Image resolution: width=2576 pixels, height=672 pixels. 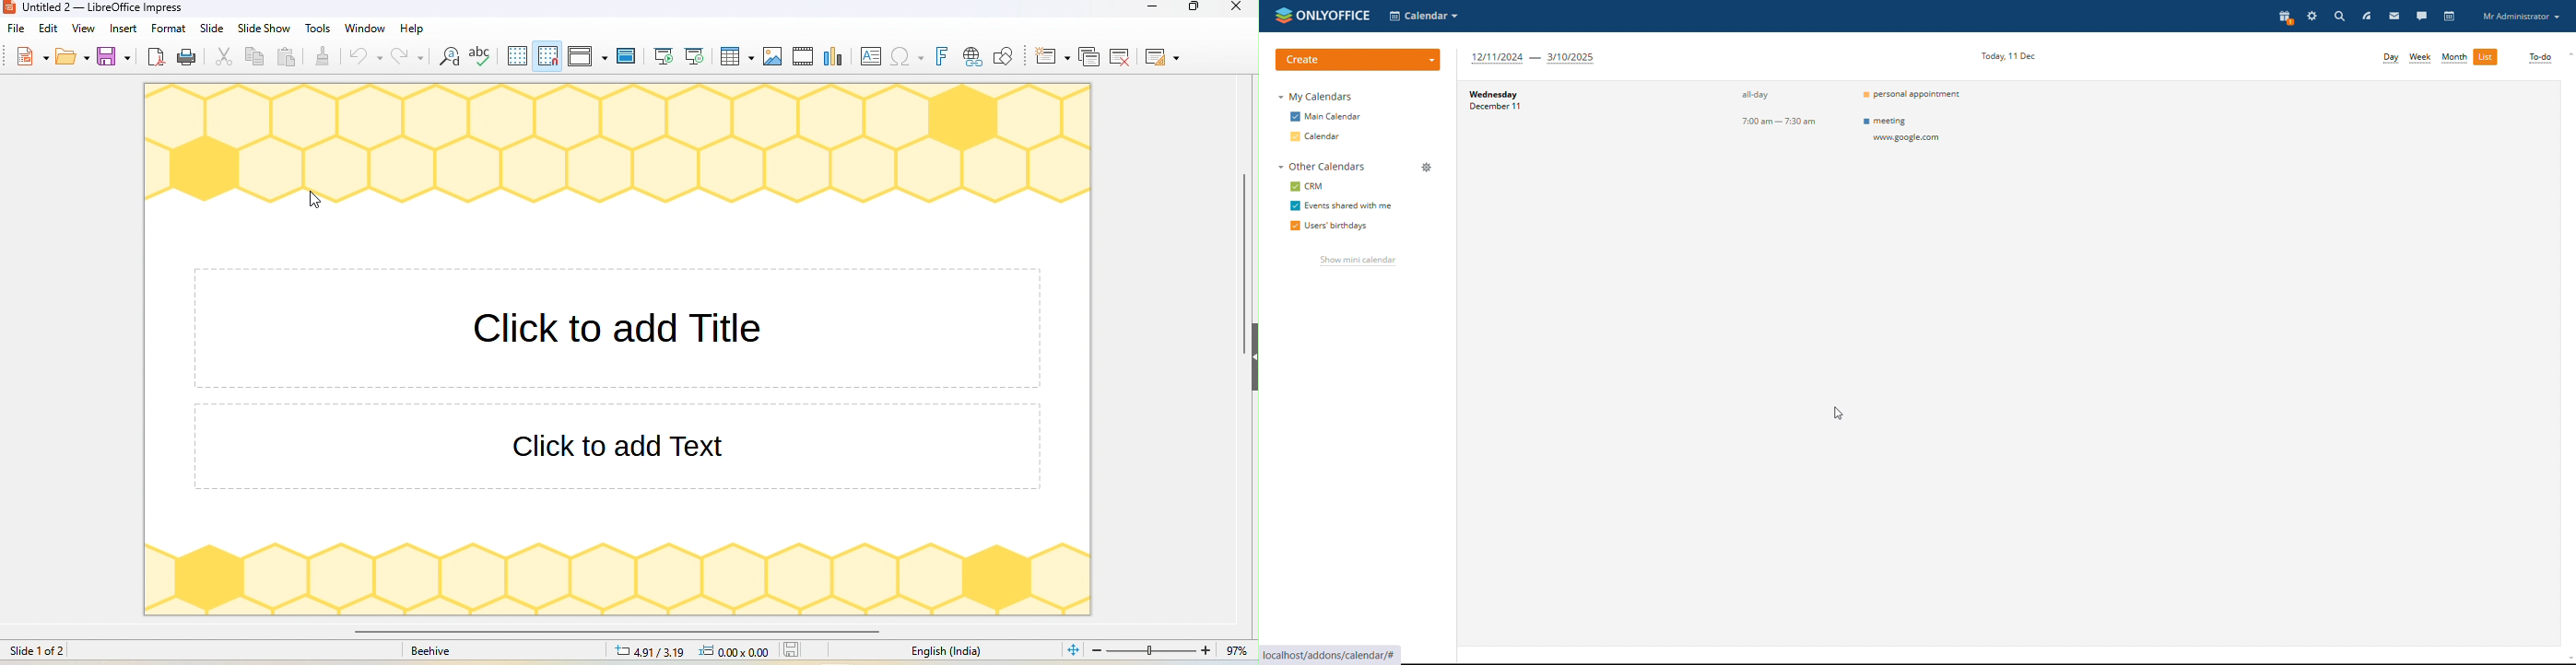 What do you see at coordinates (1320, 16) in the screenshot?
I see `logo` at bounding box center [1320, 16].